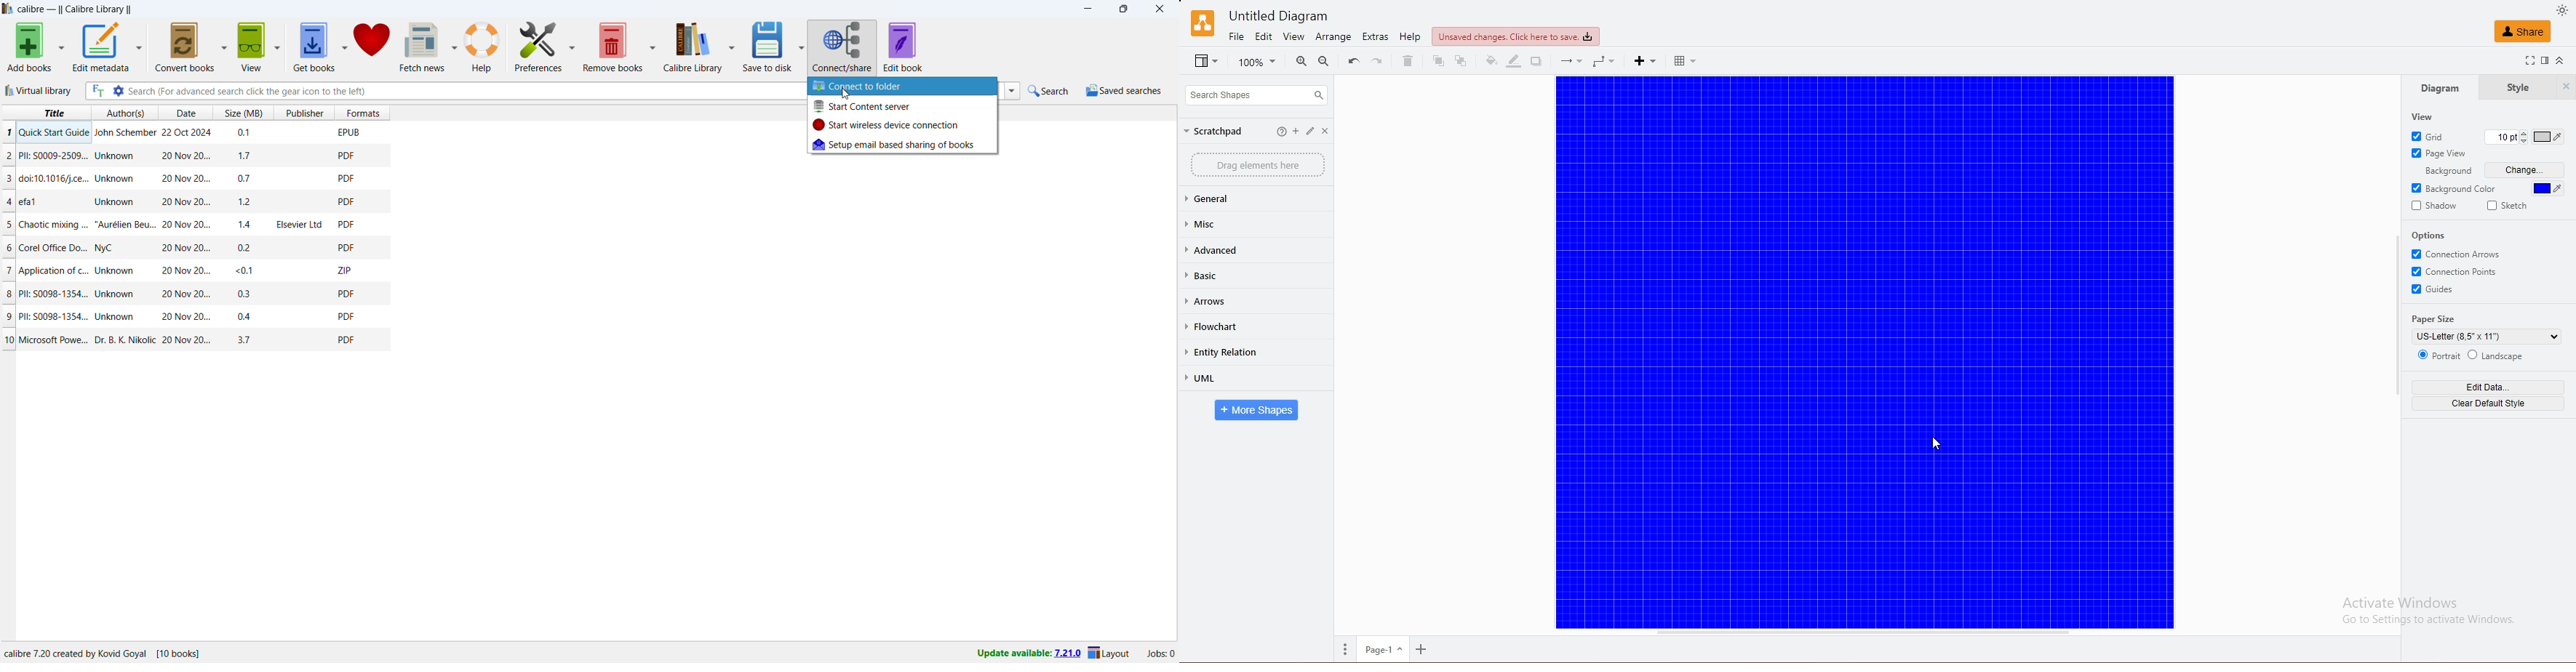 The width and height of the screenshot is (2576, 672). Describe the element at coordinates (1296, 132) in the screenshot. I see `edit` at that location.